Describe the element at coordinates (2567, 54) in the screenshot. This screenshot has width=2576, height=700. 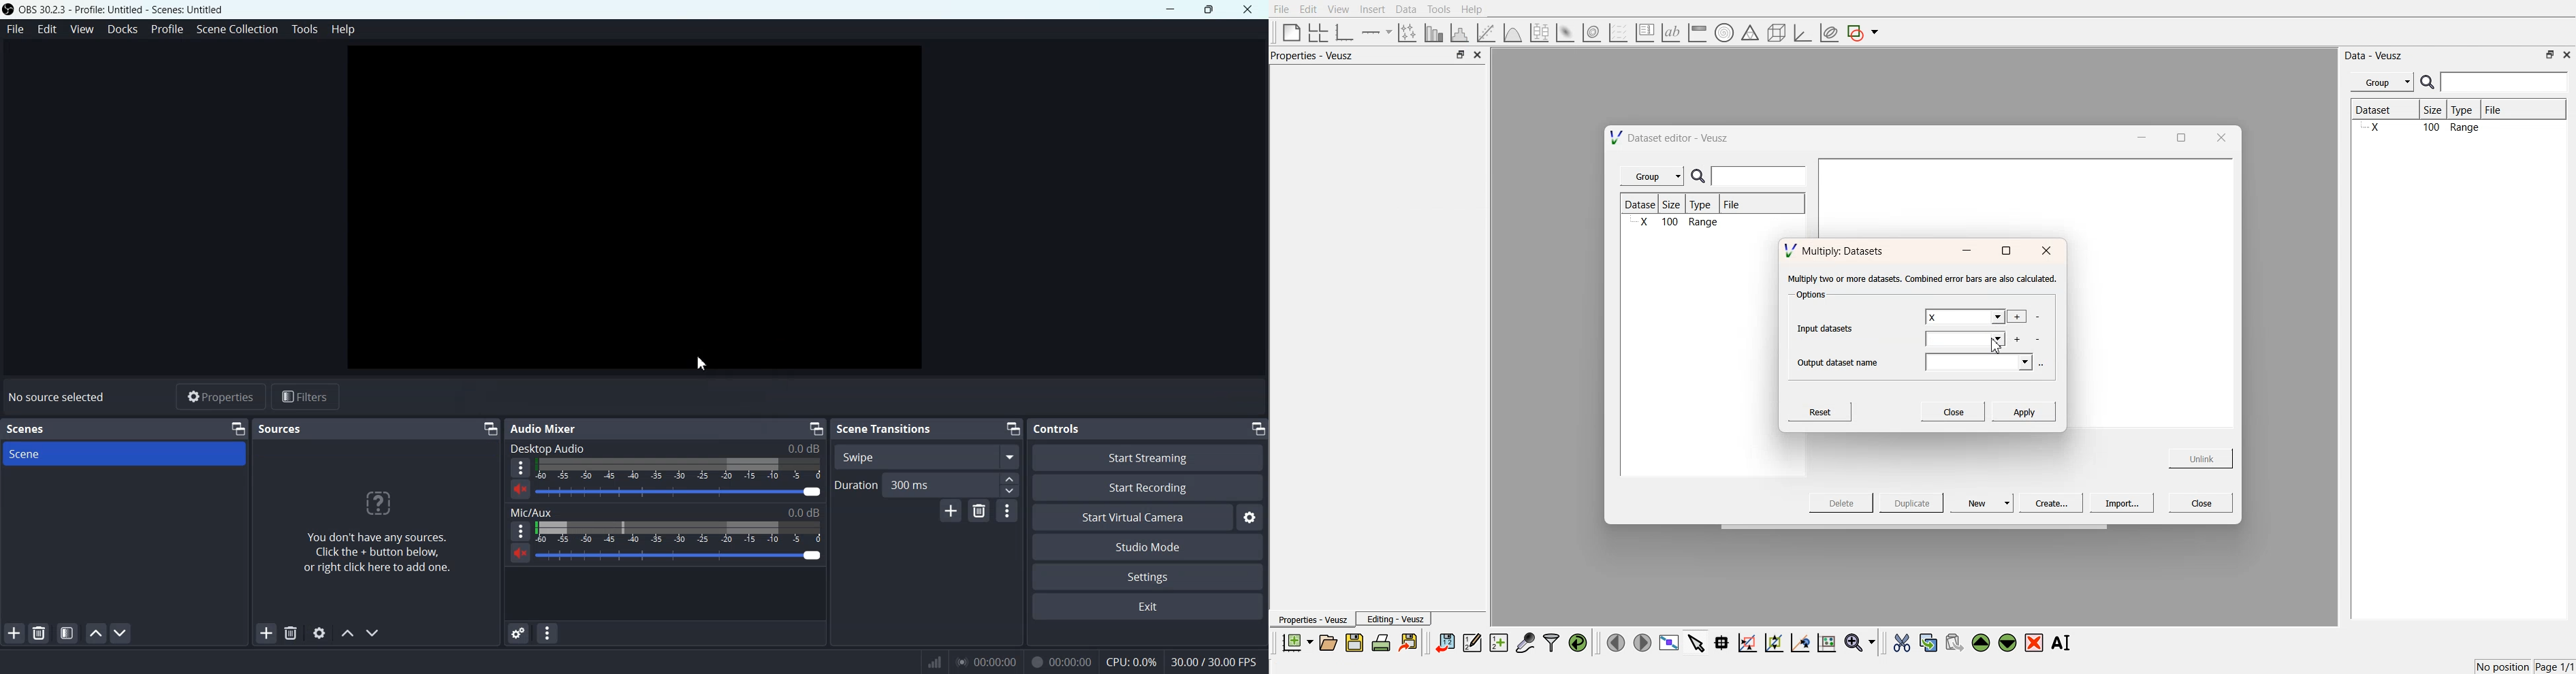
I see `close` at that location.